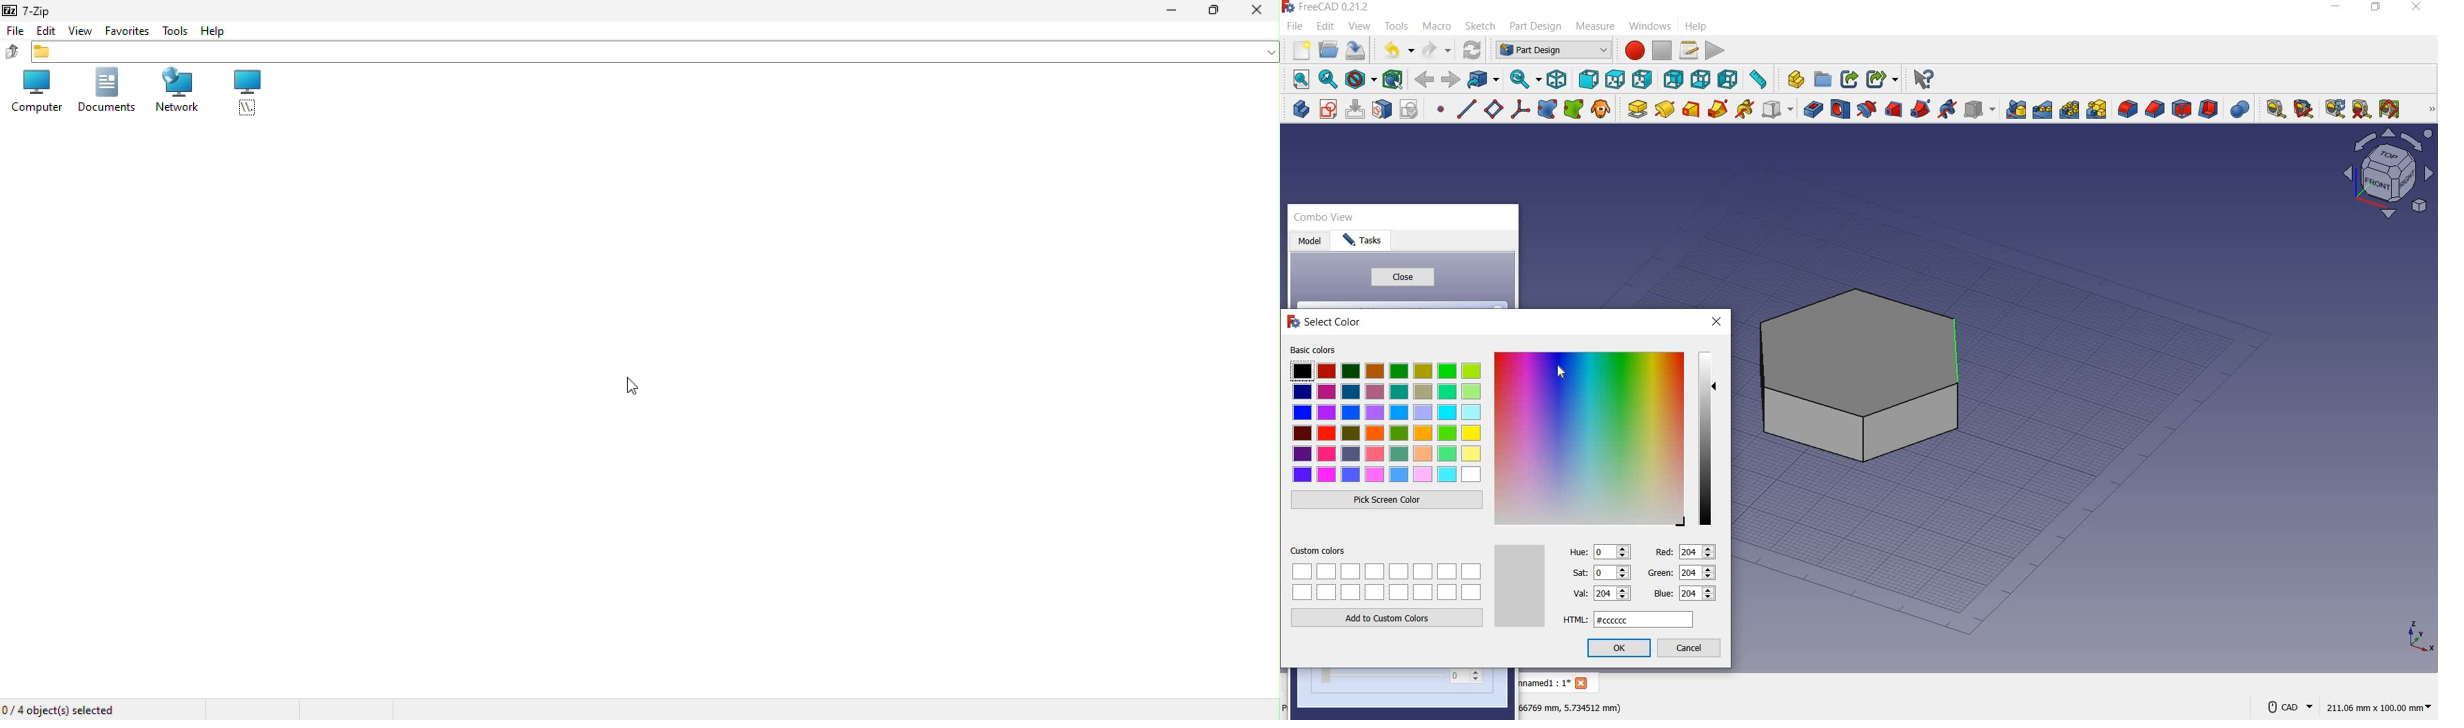 The height and width of the screenshot is (728, 2464). I want to click on what's this?, so click(1923, 80).